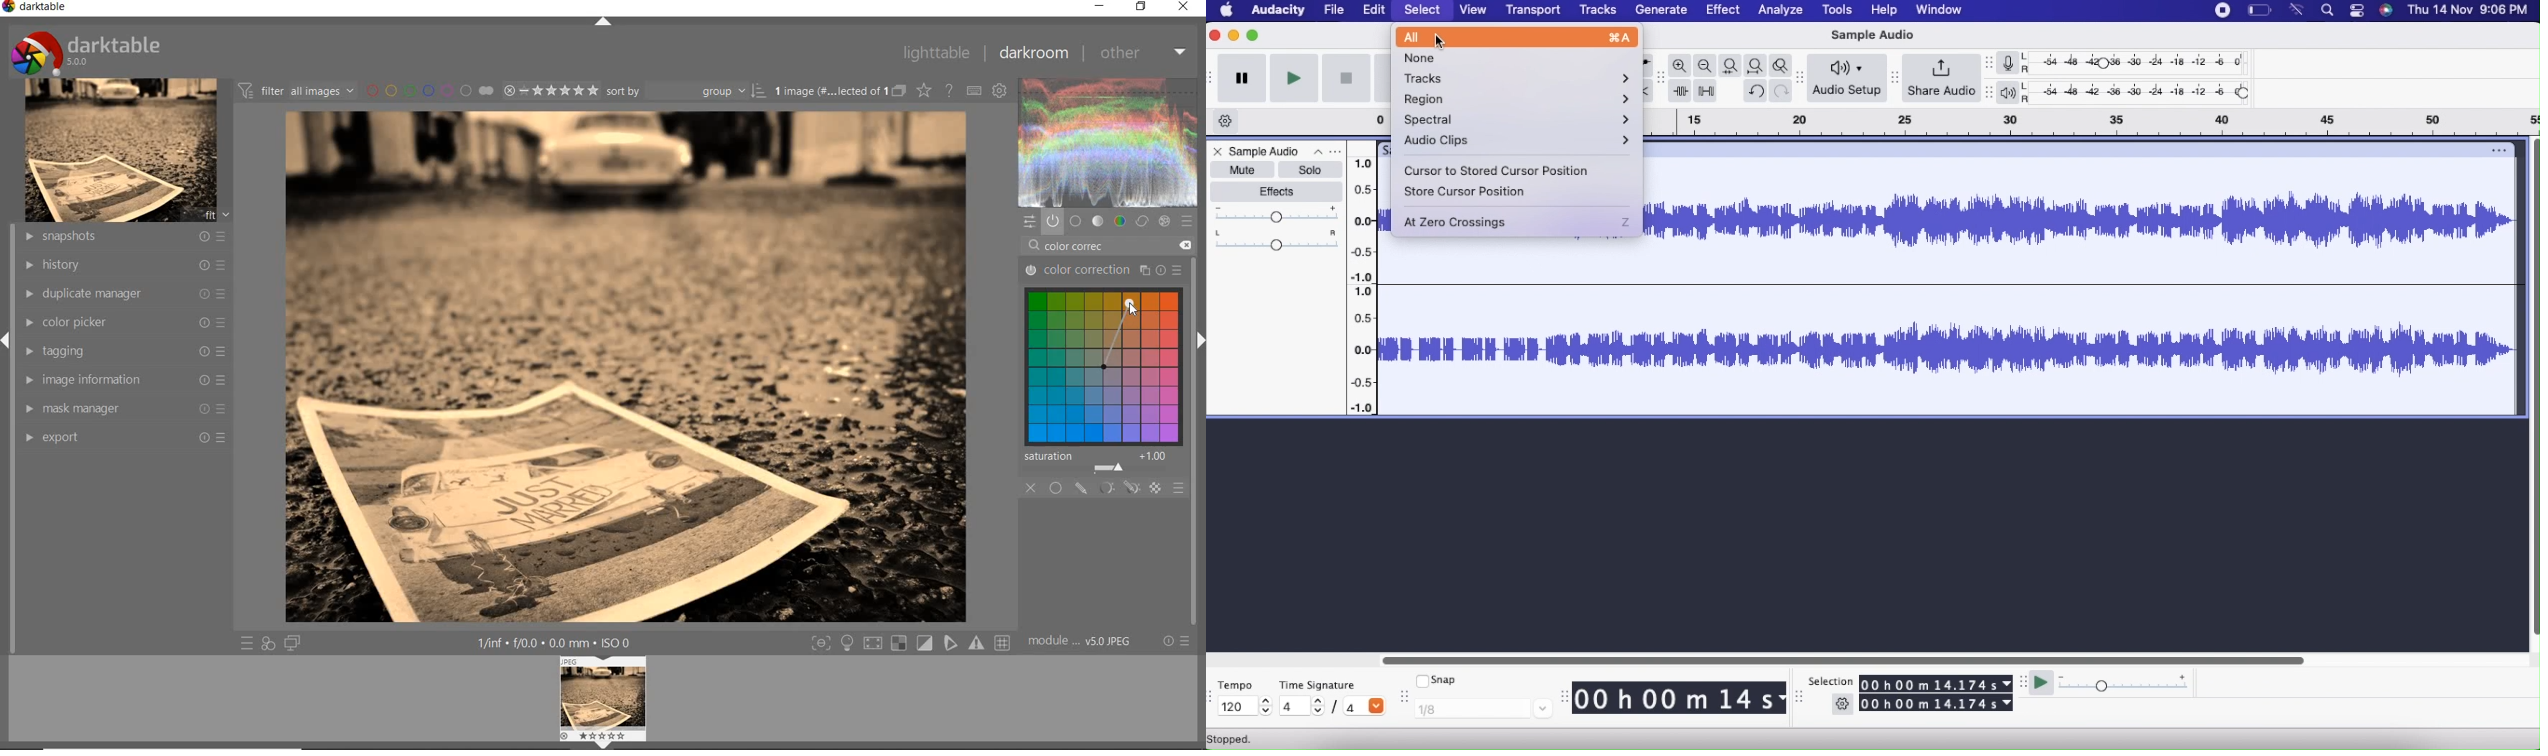  What do you see at coordinates (900, 91) in the screenshot?
I see `collapsed grouped images` at bounding box center [900, 91].